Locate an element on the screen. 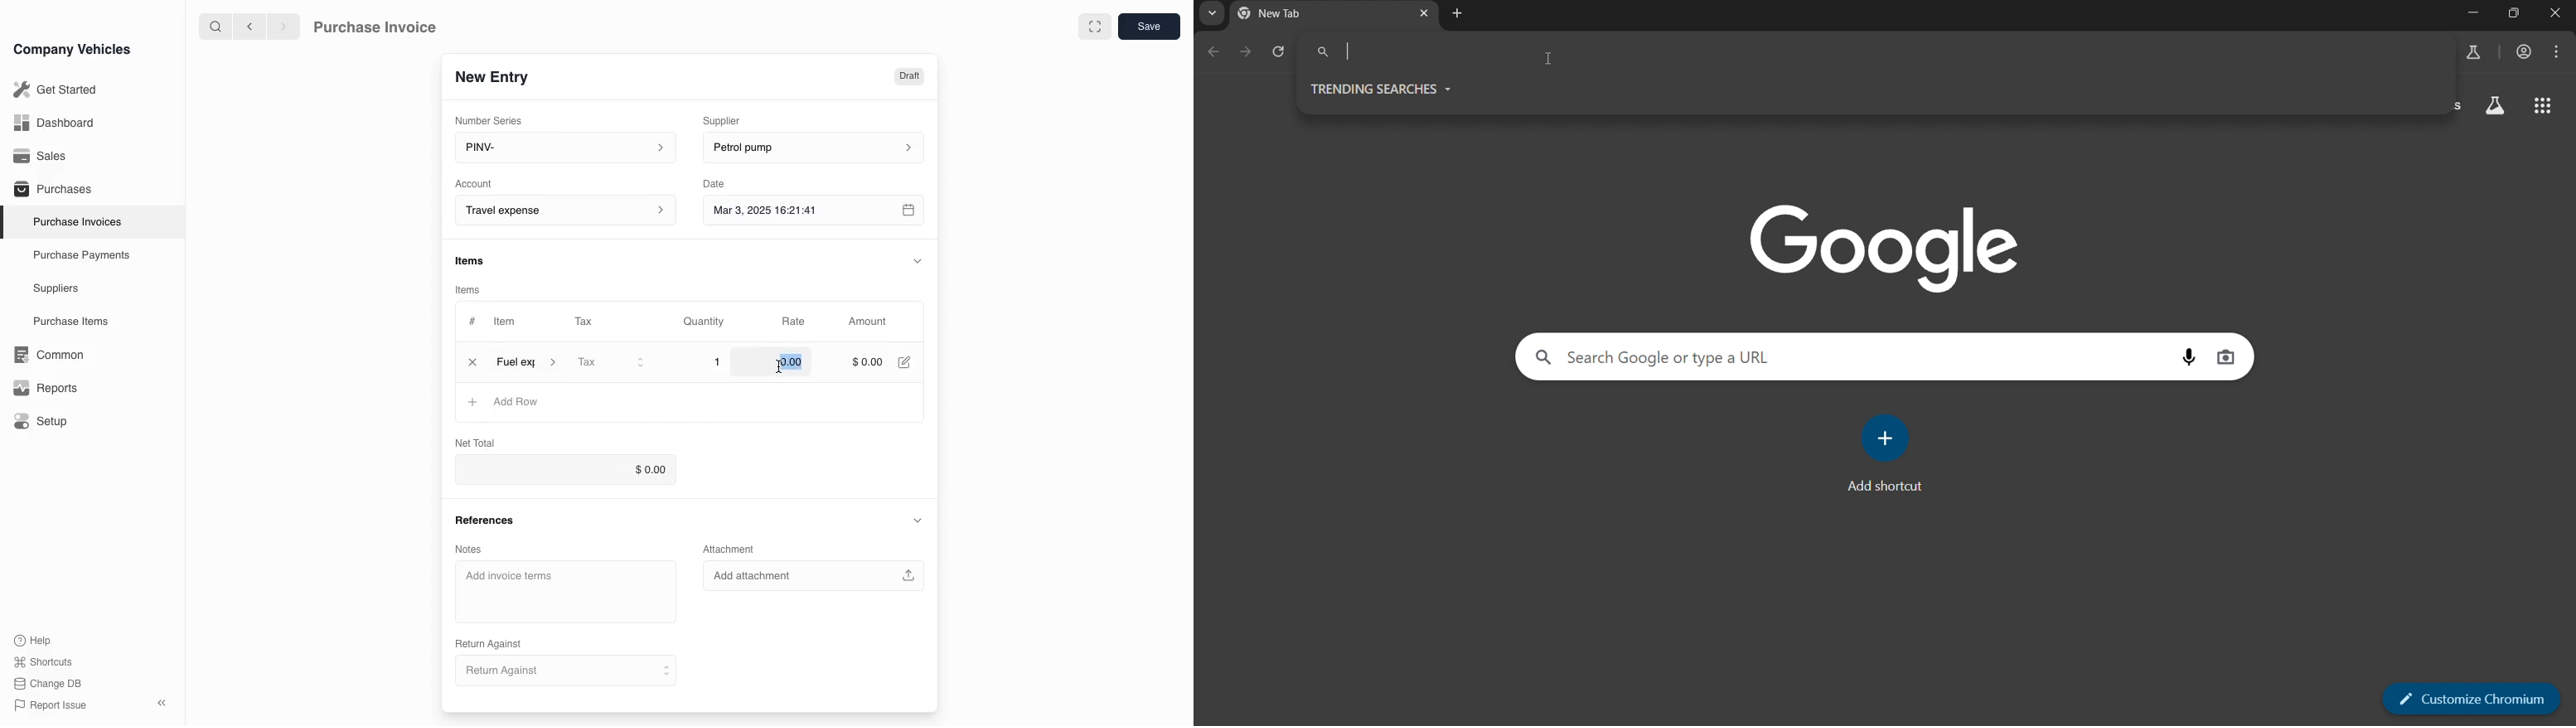 The image size is (2576, 728). New Entry is located at coordinates (500, 75).